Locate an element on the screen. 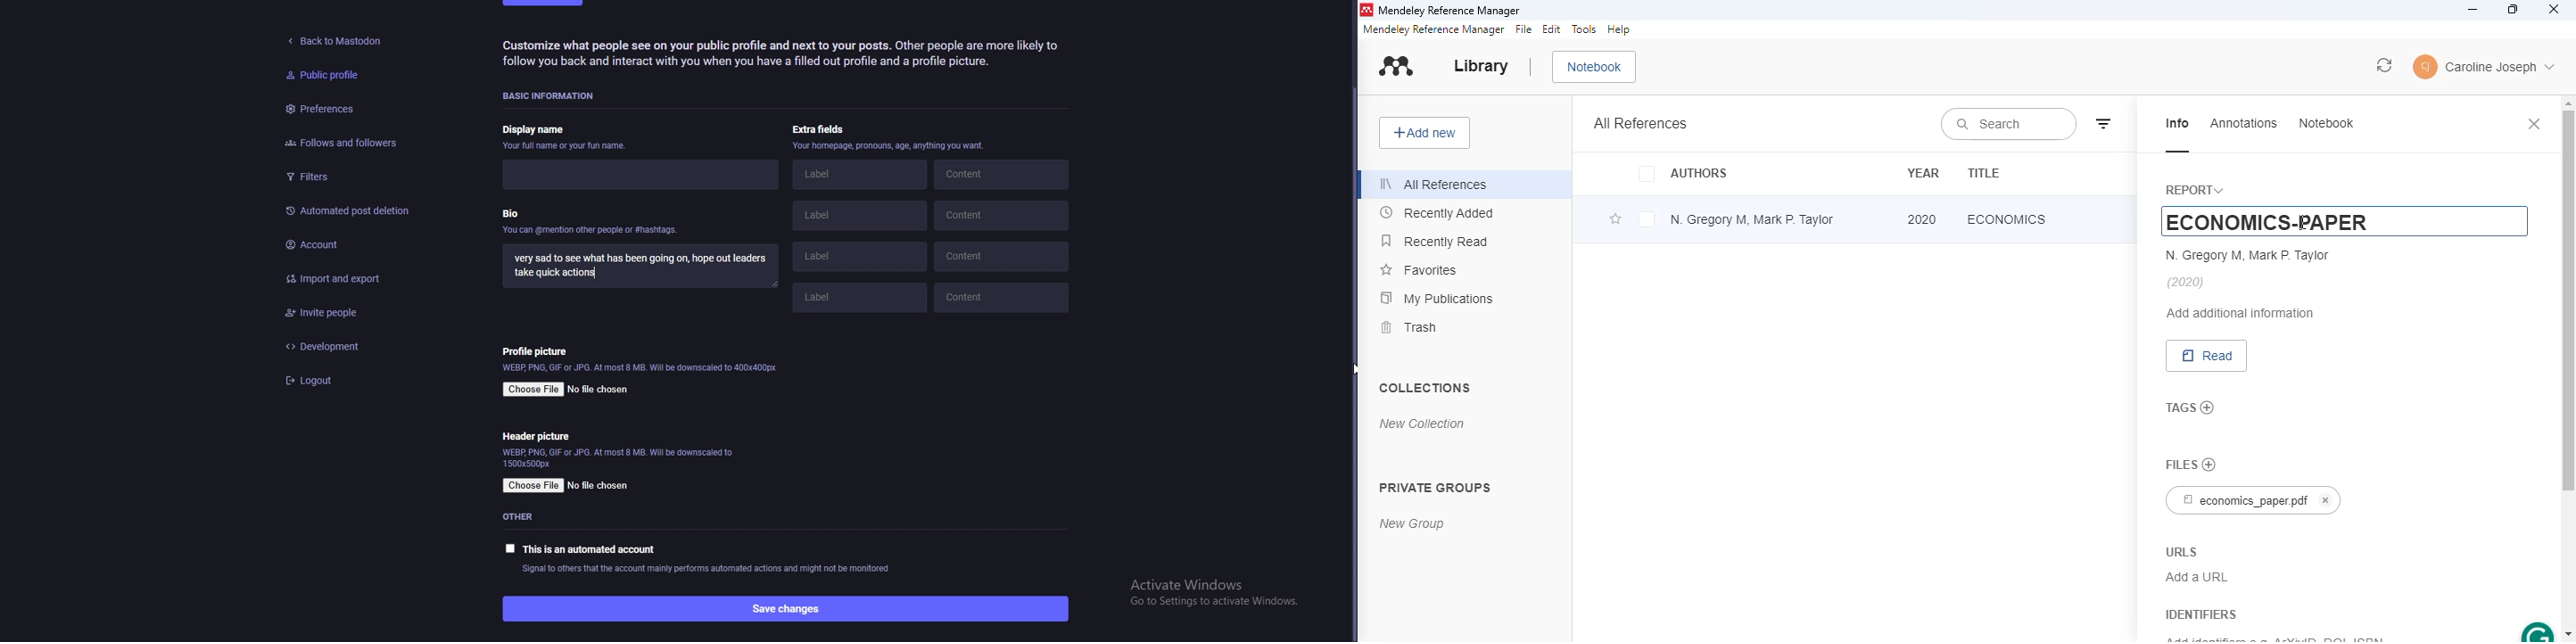 The height and width of the screenshot is (644, 2576). grammarly extension is located at coordinates (2537, 631).